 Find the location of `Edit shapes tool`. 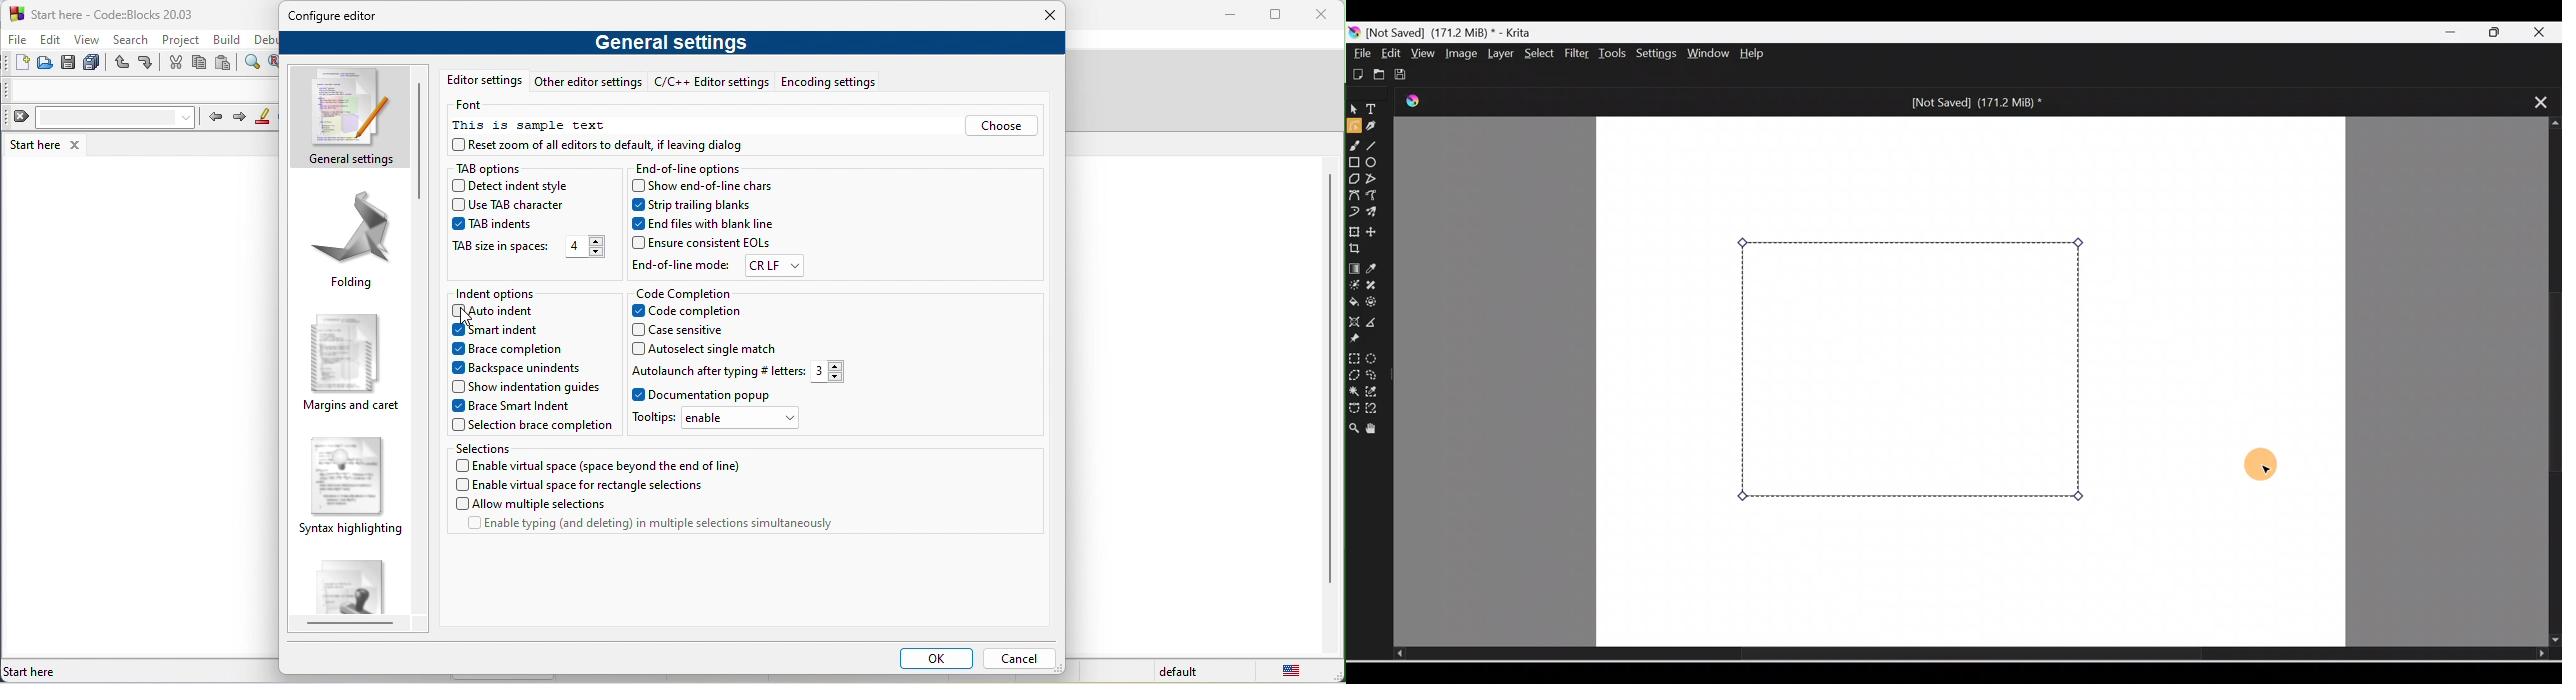

Edit shapes tool is located at coordinates (1354, 128).